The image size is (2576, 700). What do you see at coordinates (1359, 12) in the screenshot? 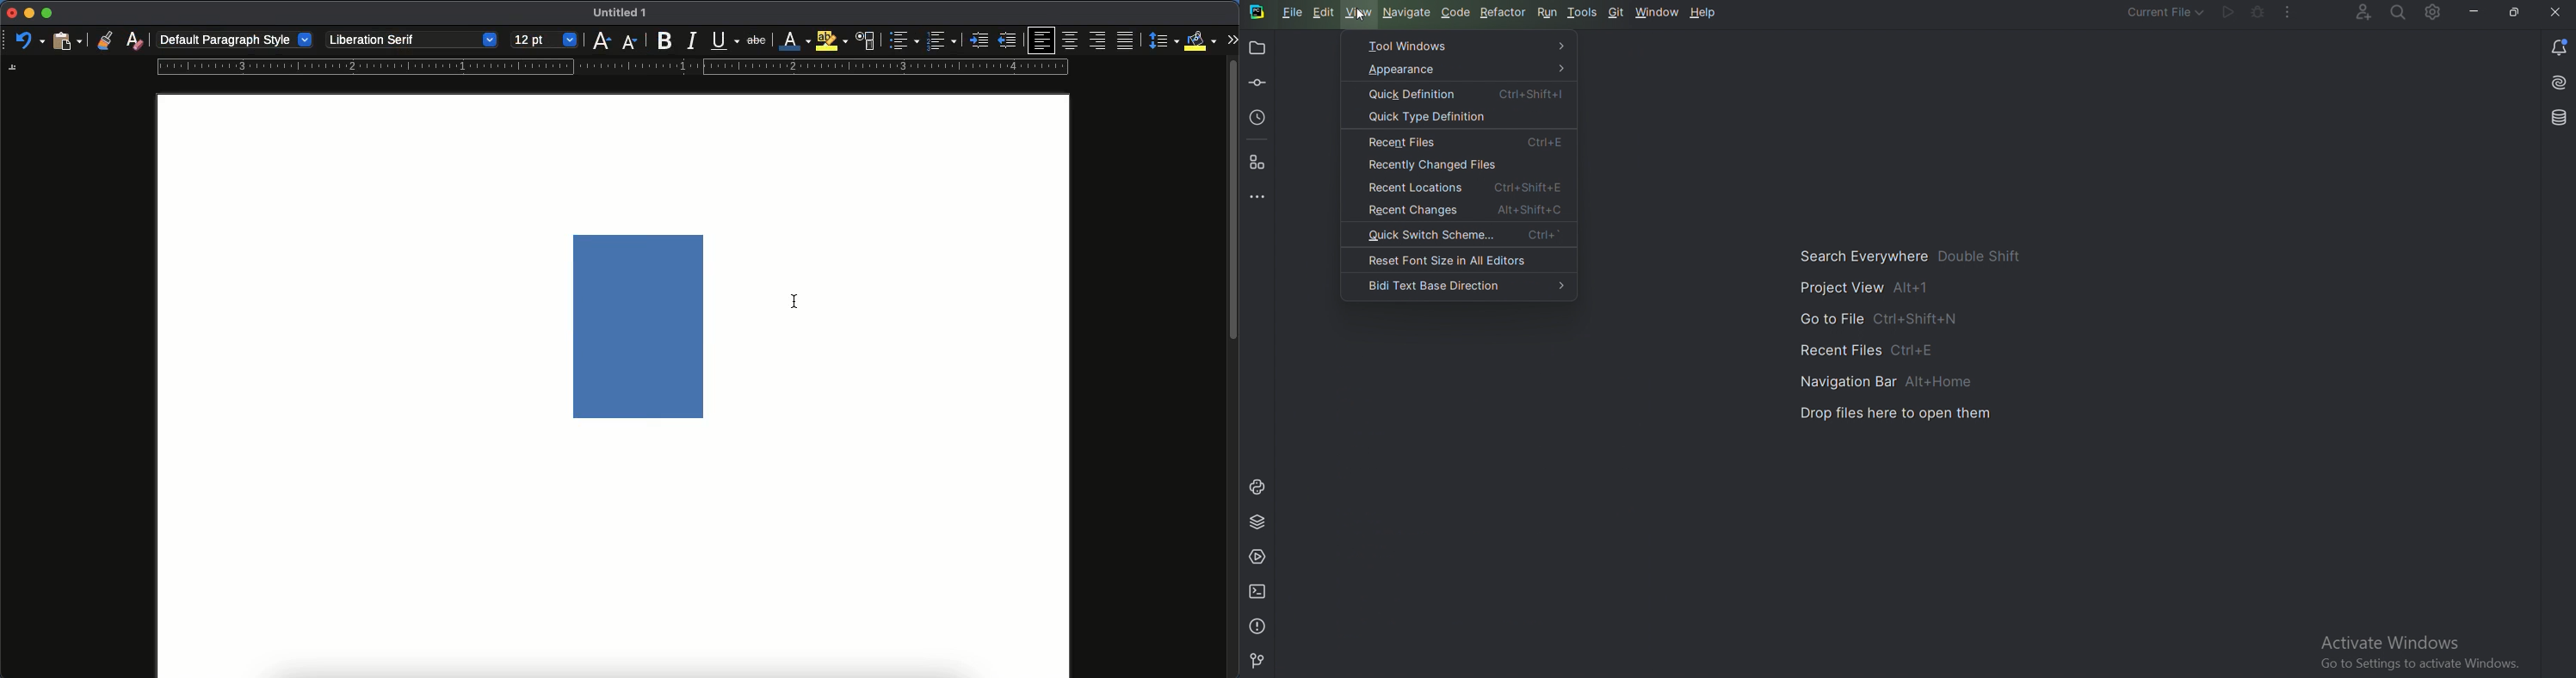
I see `view` at bounding box center [1359, 12].